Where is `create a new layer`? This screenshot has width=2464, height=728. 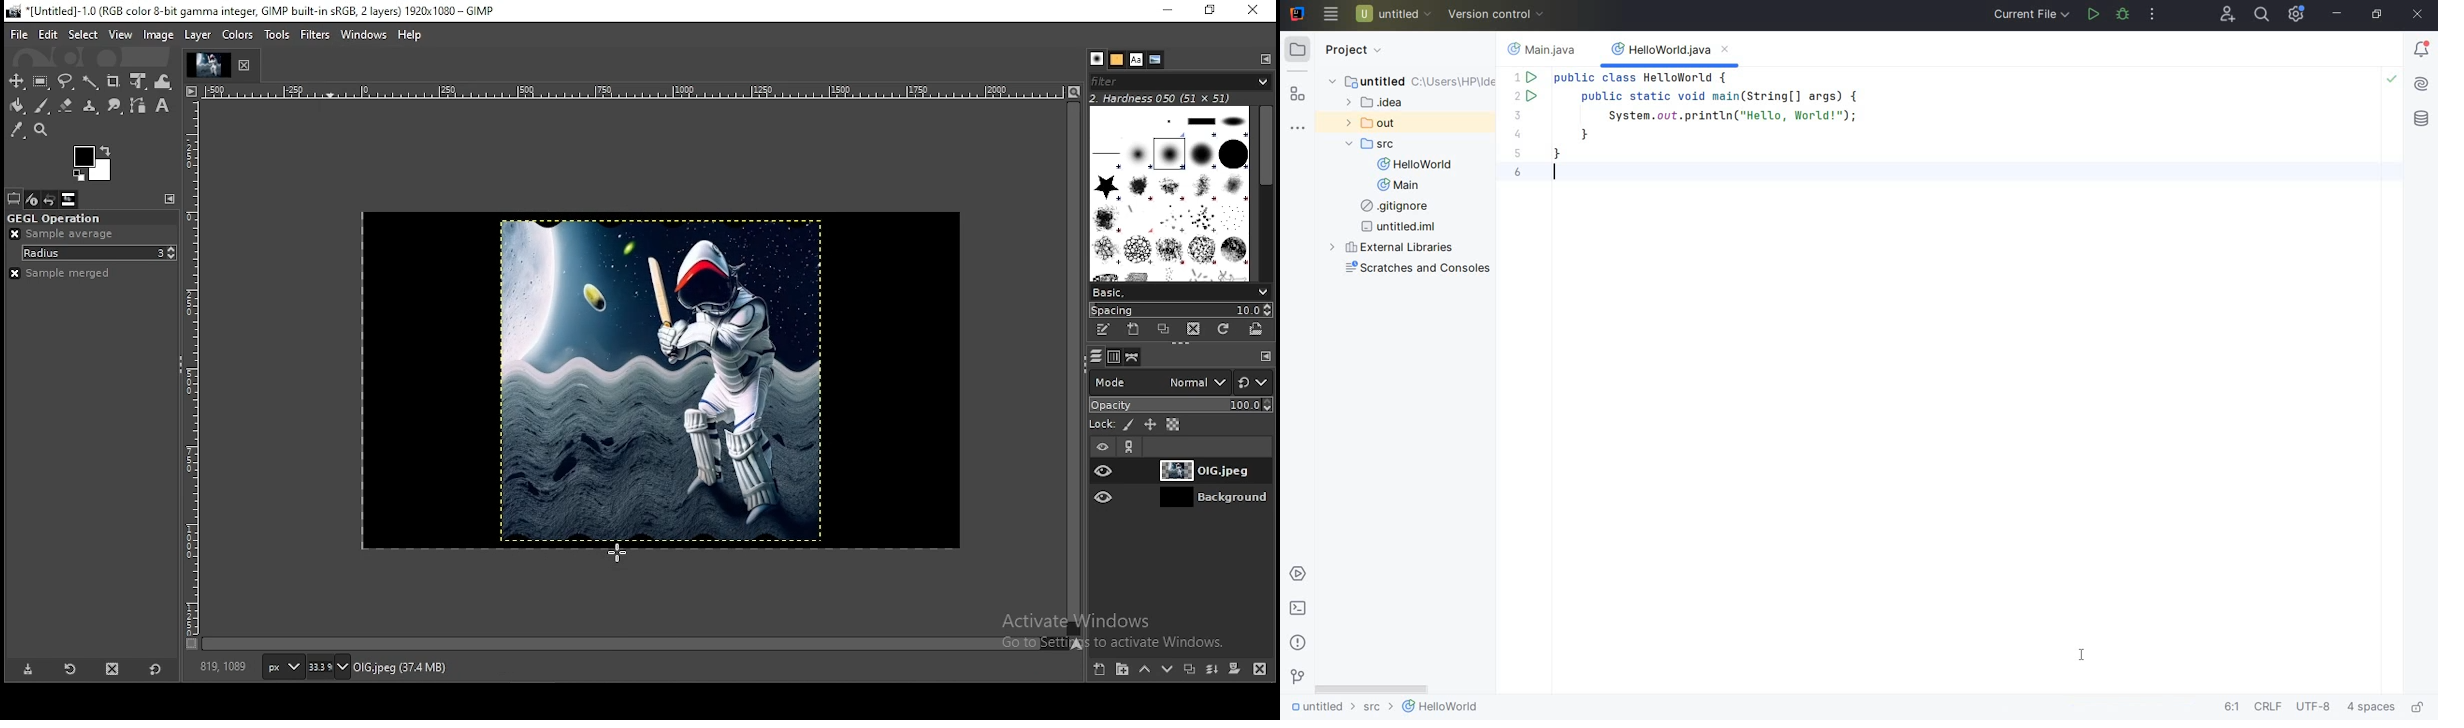
create a new layer is located at coordinates (1101, 669).